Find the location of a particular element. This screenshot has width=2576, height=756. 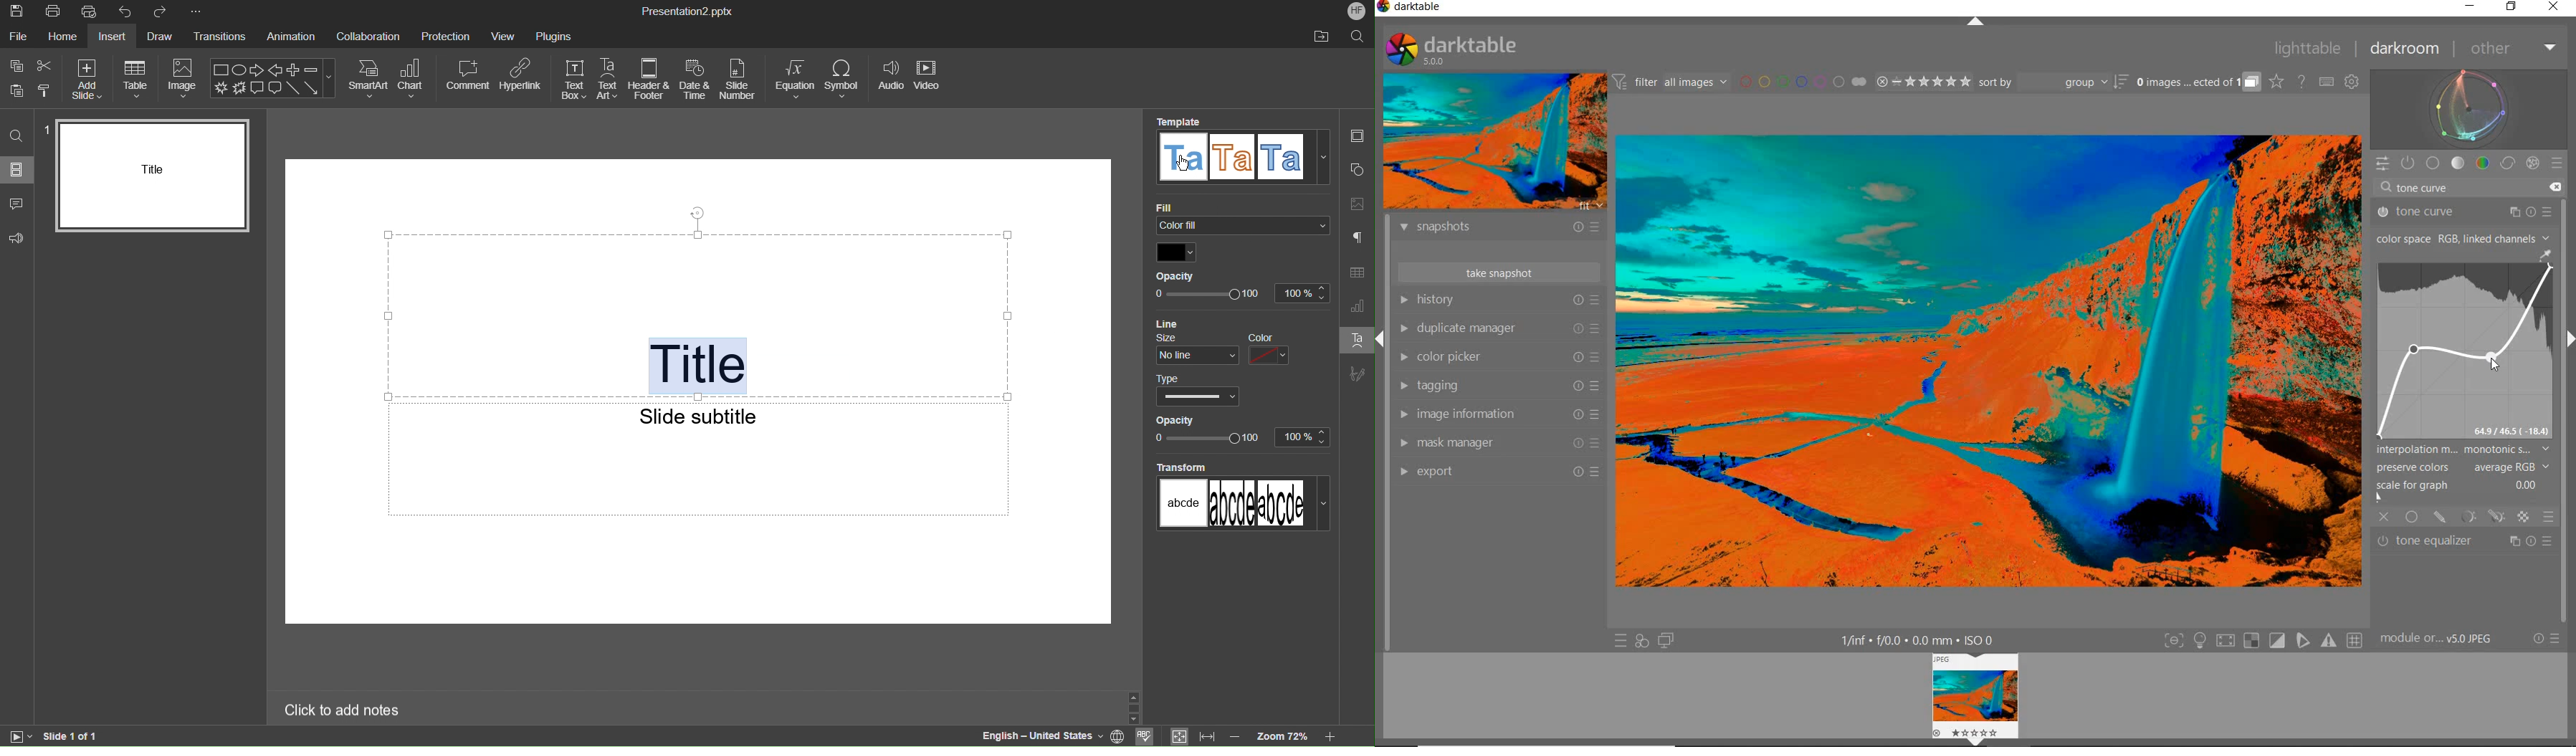

Print is located at coordinates (56, 11).